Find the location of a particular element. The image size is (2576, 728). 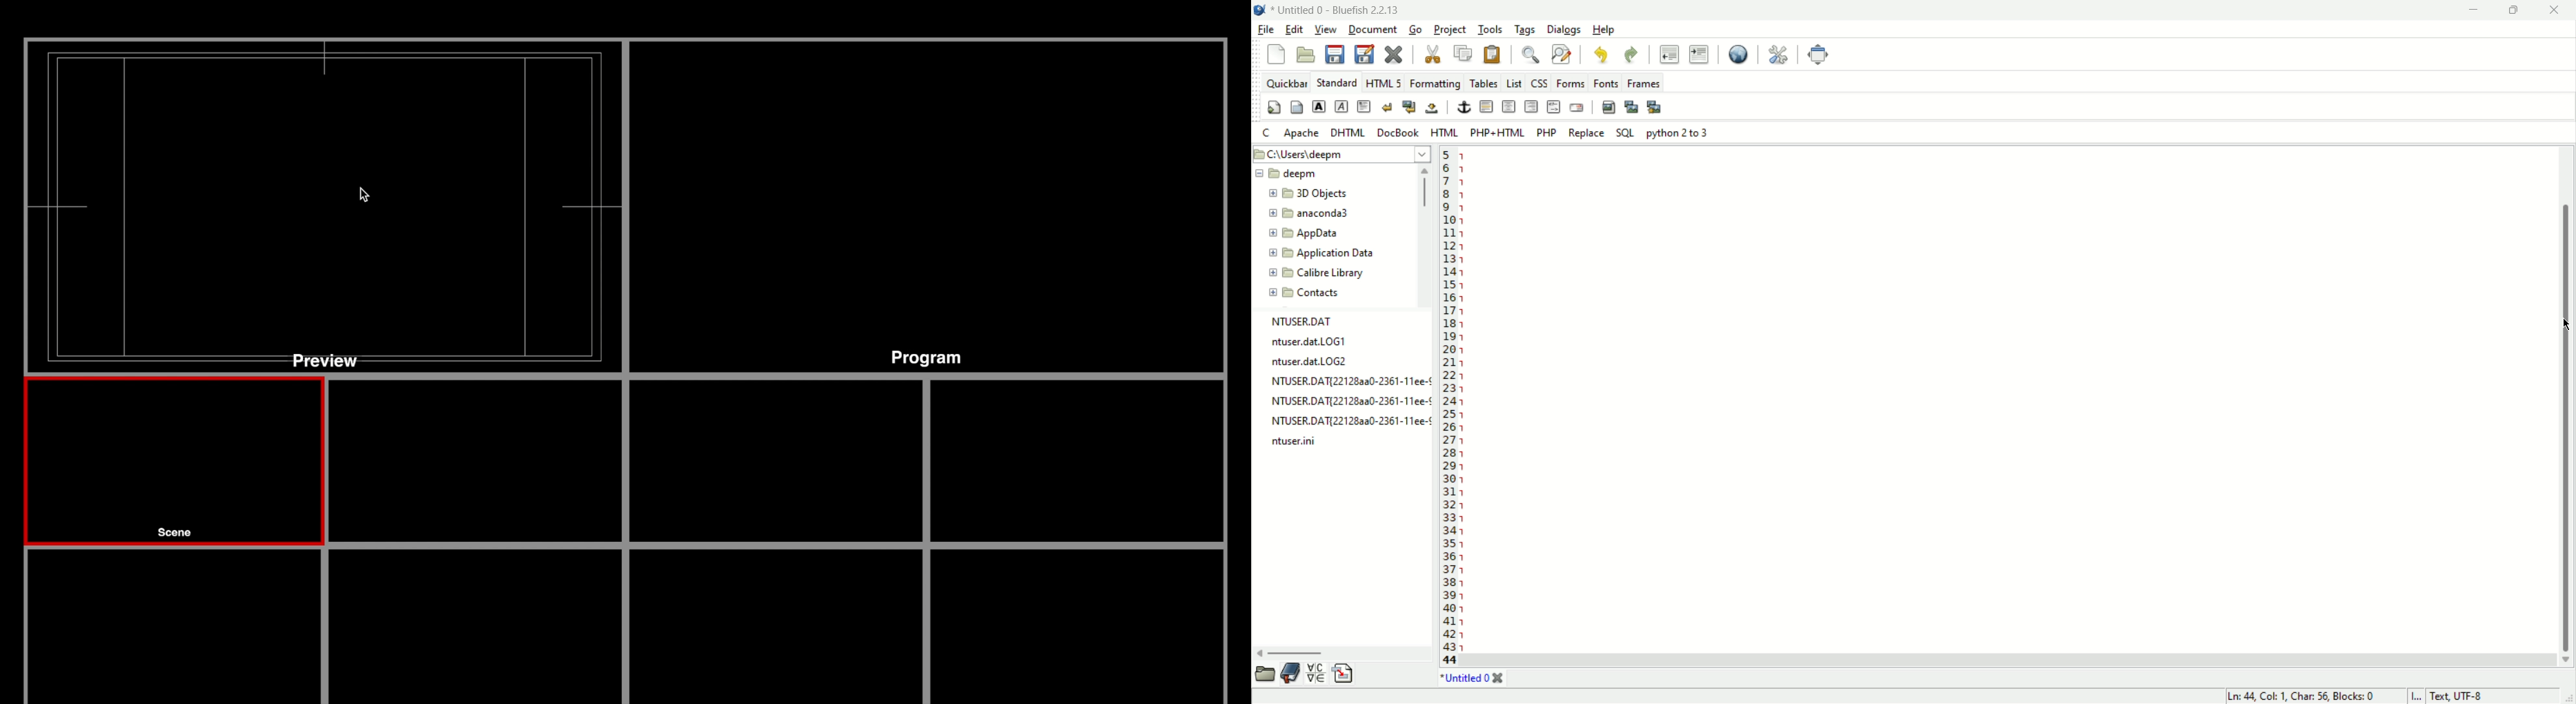

character encoding is located at coordinates (2488, 696).